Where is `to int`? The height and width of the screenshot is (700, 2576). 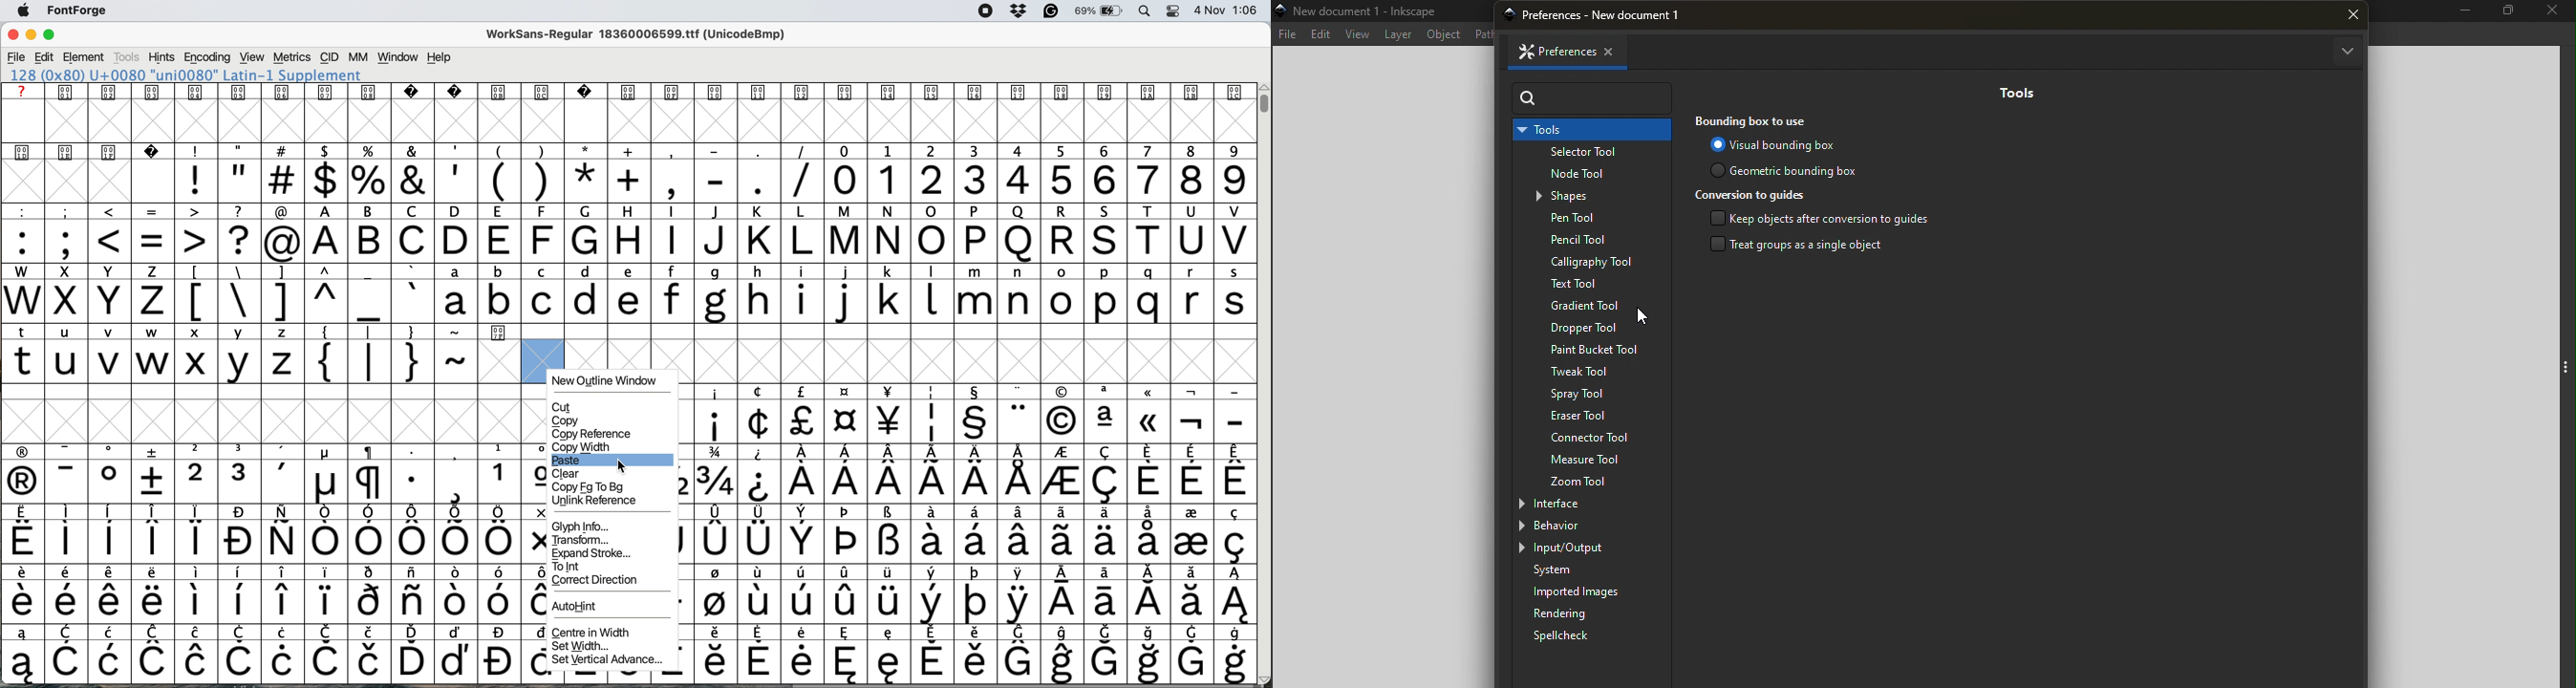 to int is located at coordinates (576, 567).